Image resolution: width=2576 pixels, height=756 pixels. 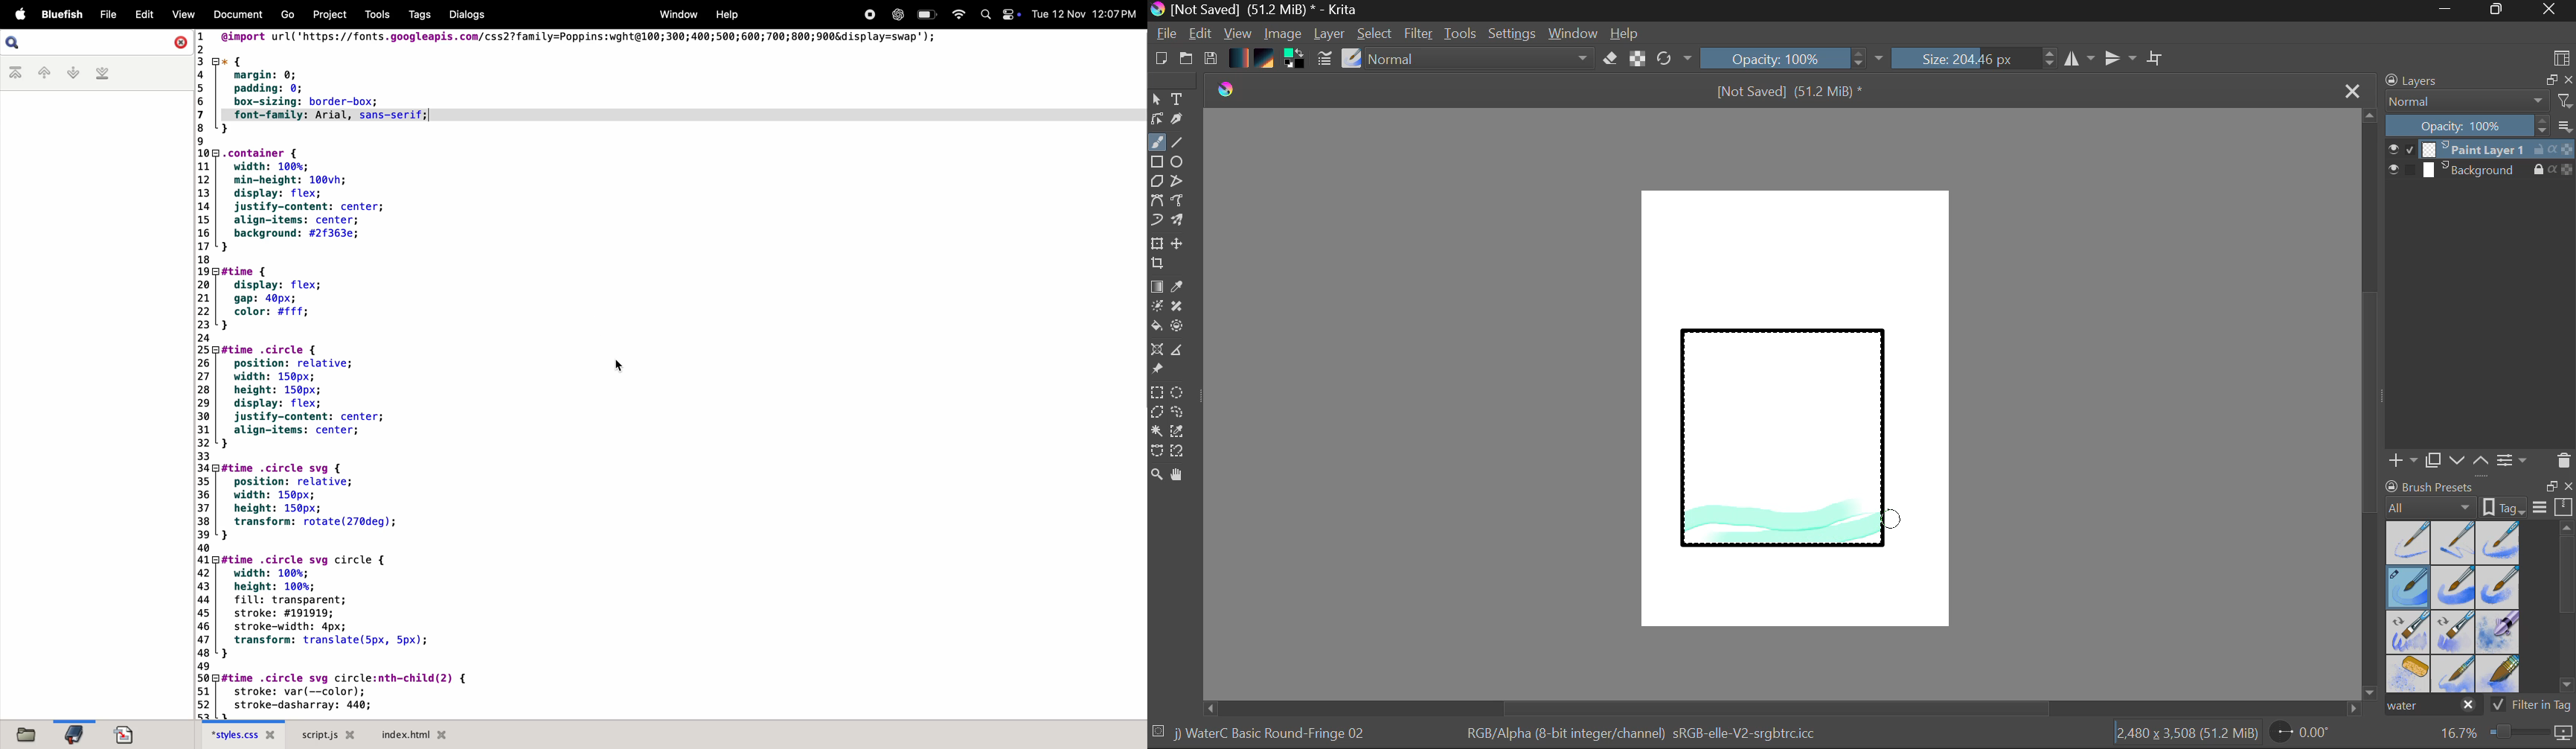 I want to click on Colors in use, so click(x=1295, y=60).